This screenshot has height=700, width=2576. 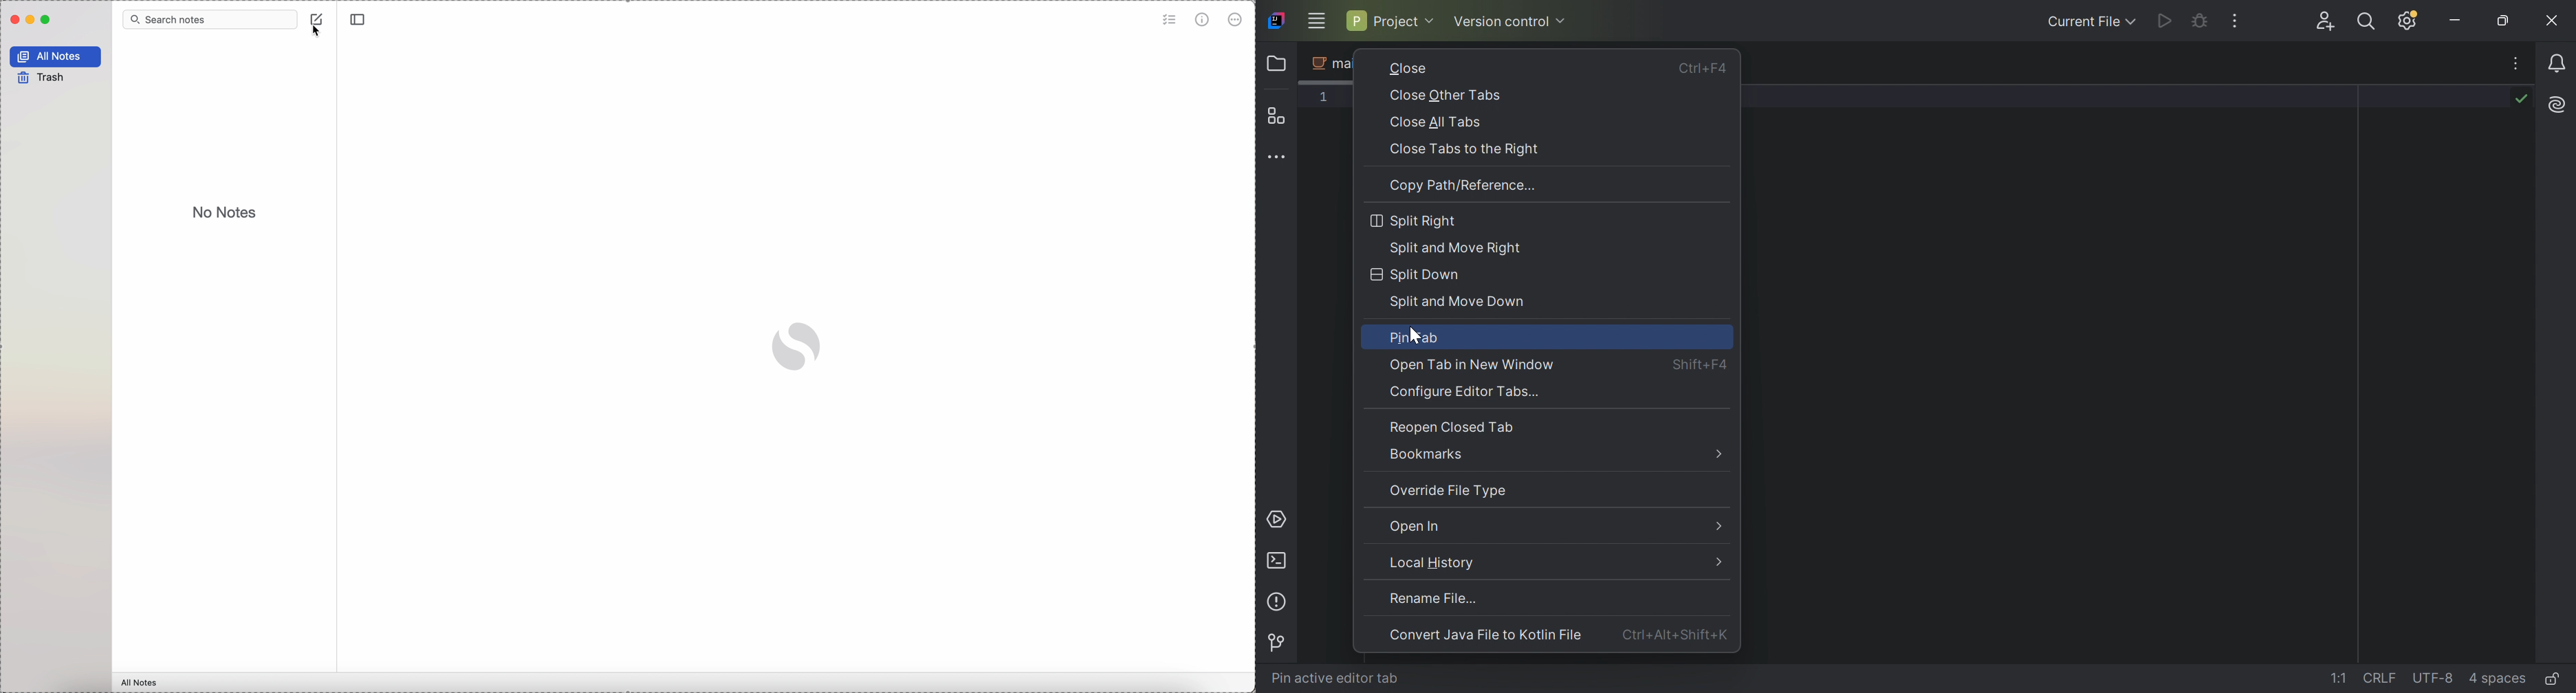 What do you see at coordinates (1278, 155) in the screenshot?
I see `More tool windows` at bounding box center [1278, 155].